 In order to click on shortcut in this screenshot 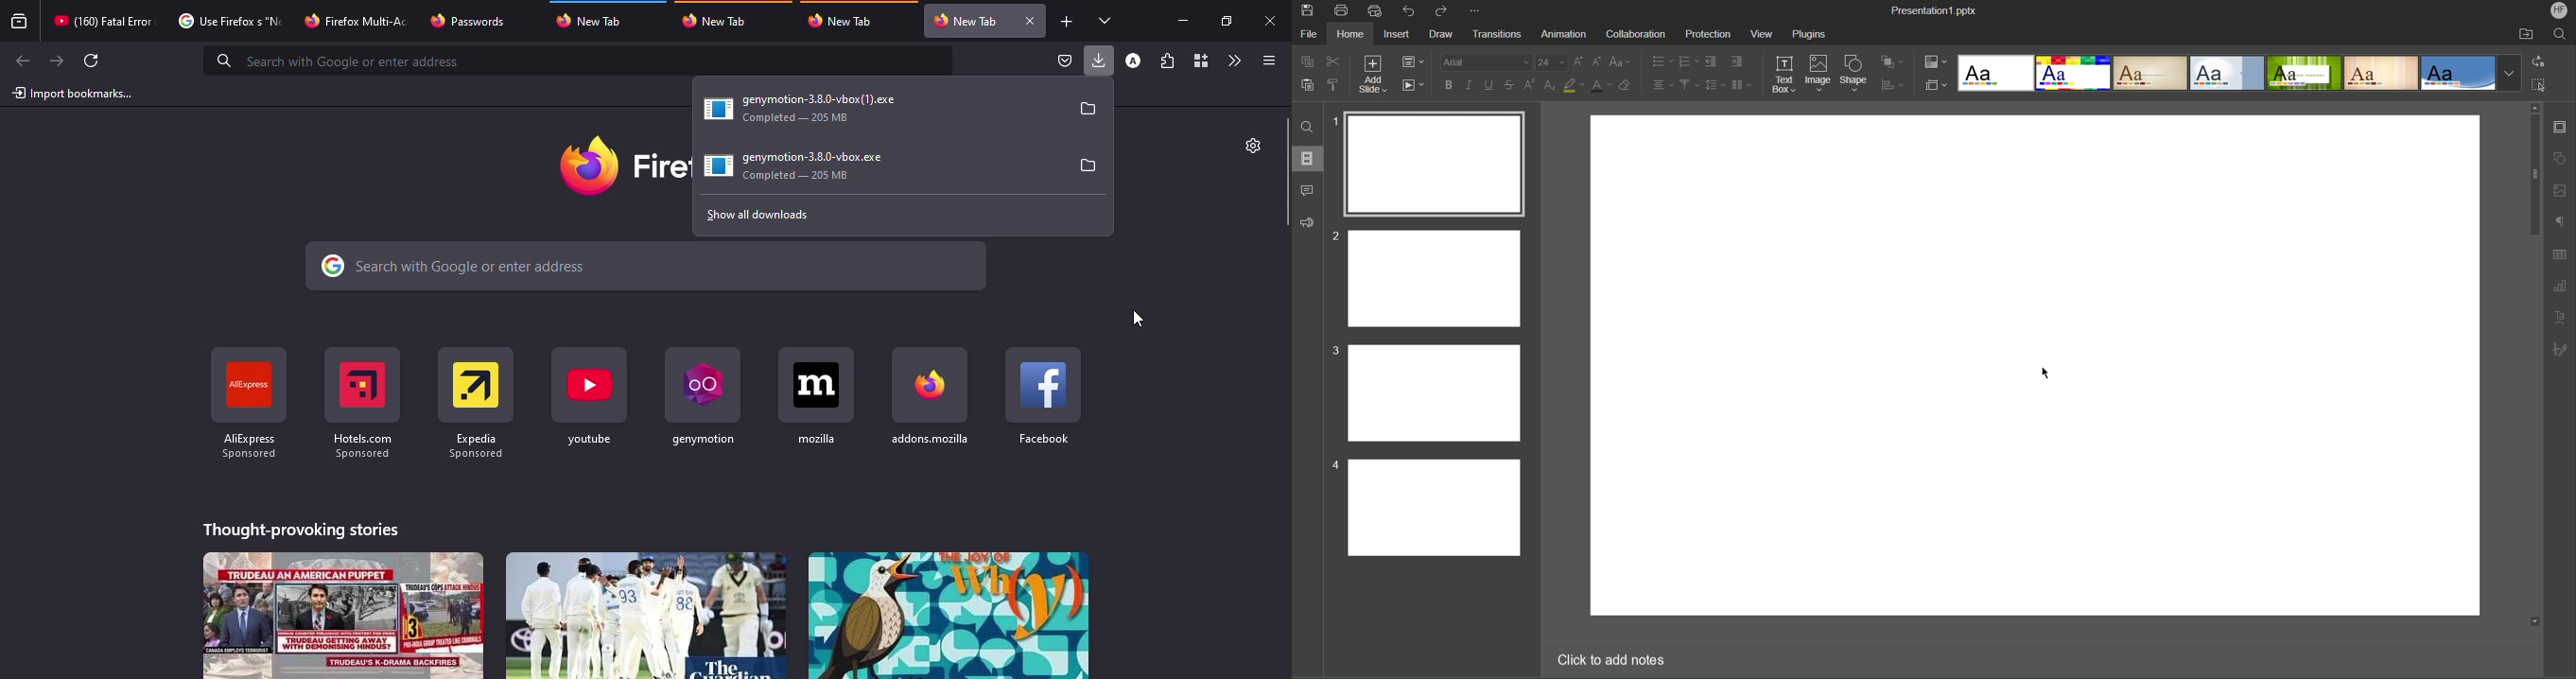, I will do `click(248, 404)`.